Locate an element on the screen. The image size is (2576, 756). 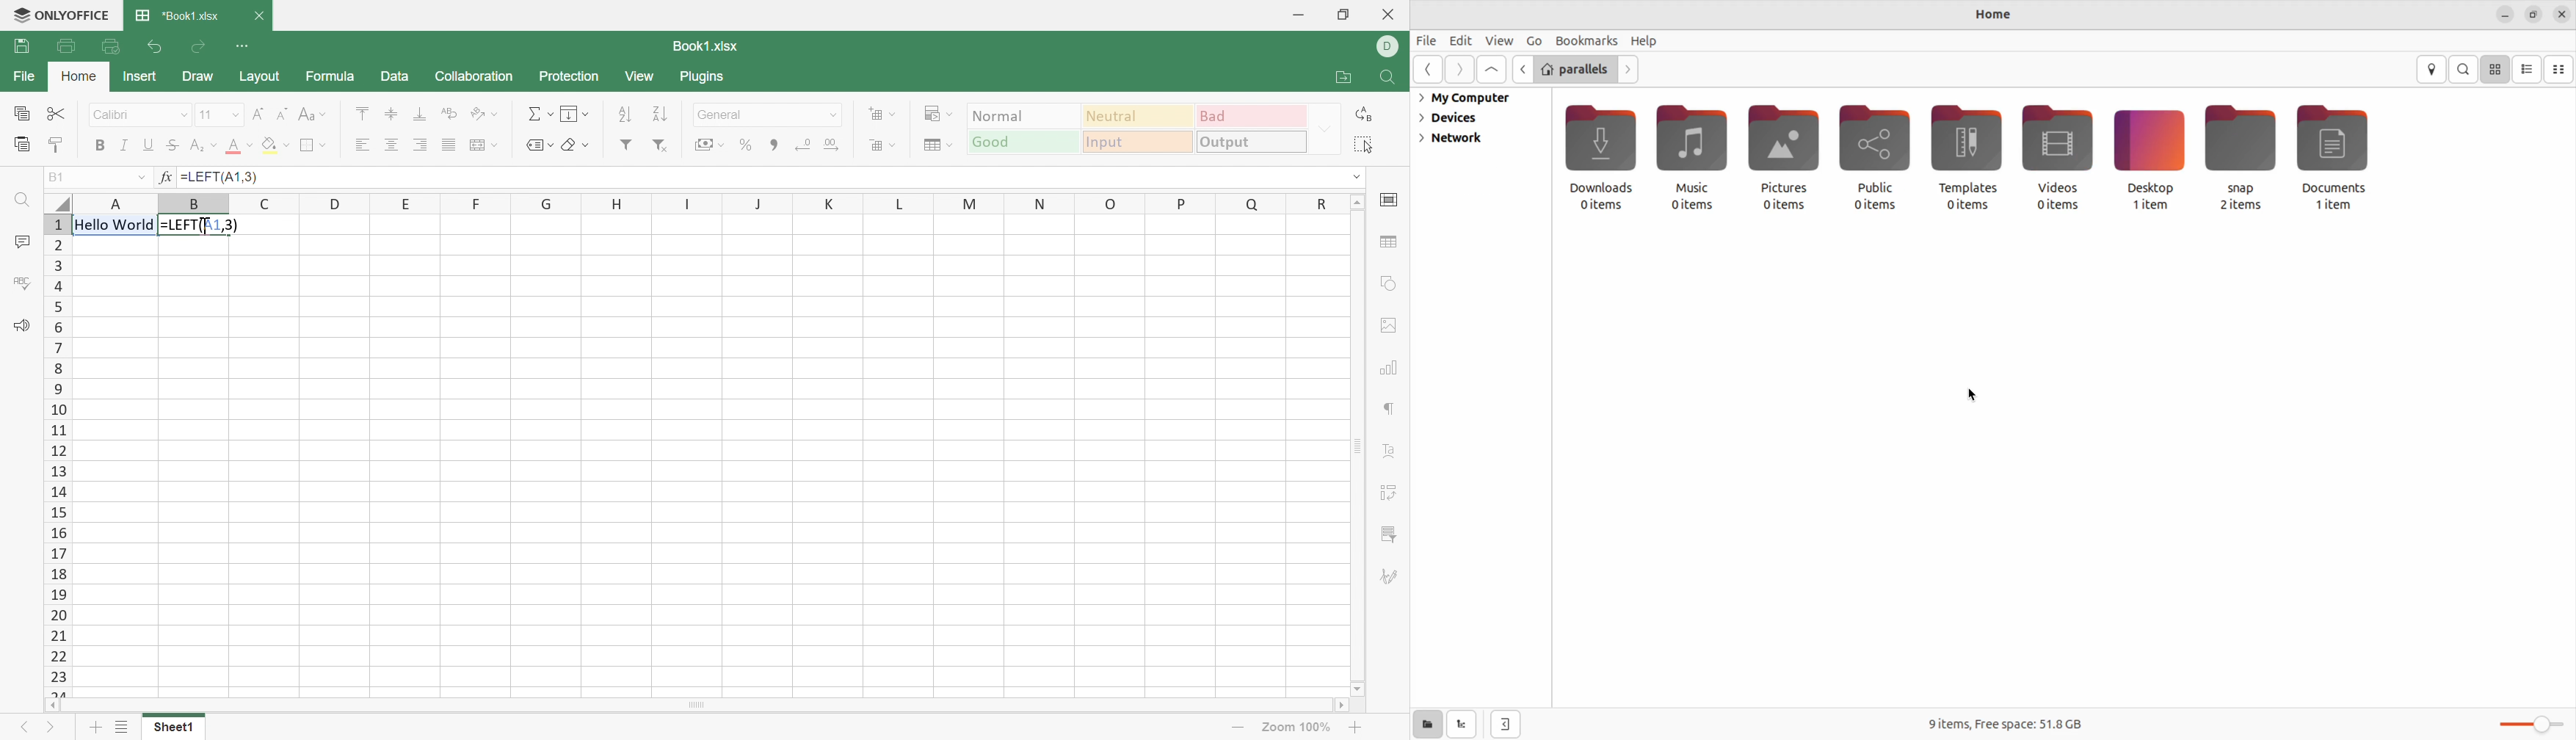
Normal is located at coordinates (1026, 116).